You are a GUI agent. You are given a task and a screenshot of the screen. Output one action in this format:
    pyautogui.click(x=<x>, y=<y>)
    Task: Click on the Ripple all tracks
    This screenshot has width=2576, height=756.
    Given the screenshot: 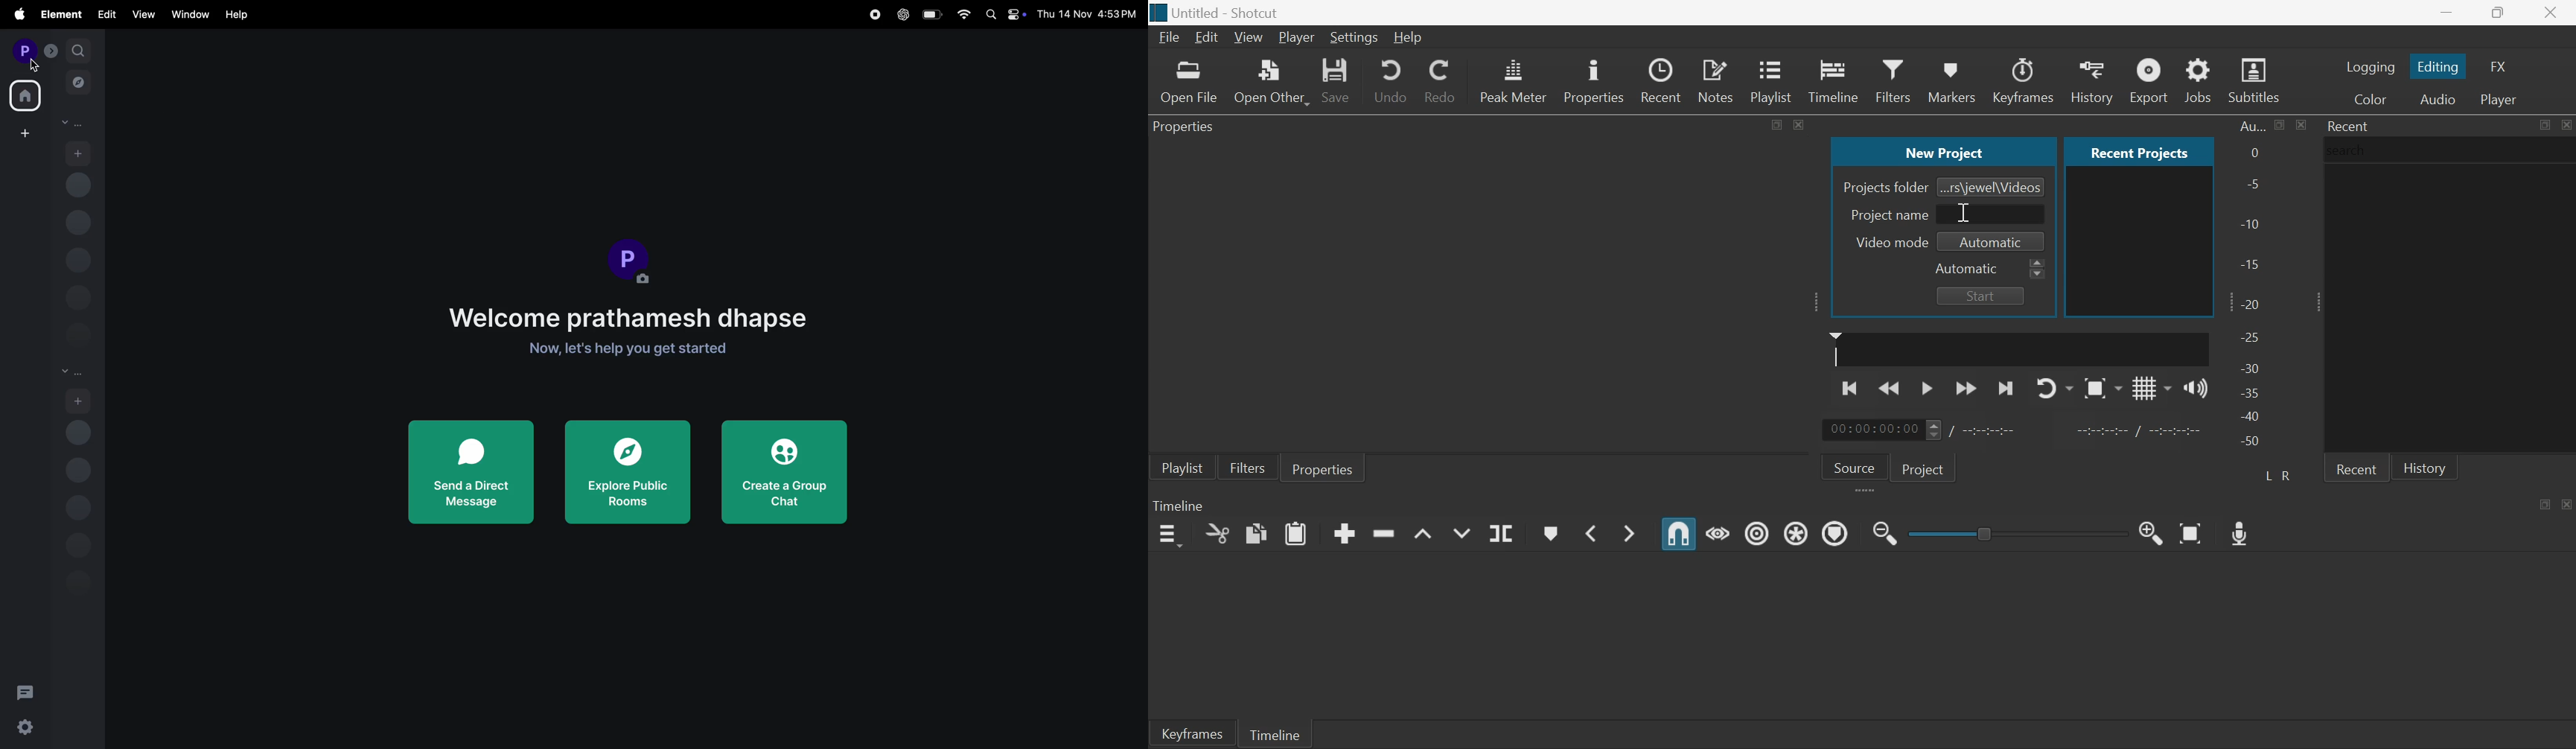 What is the action you would take?
    pyautogui.click(x=1798, y=532)
    